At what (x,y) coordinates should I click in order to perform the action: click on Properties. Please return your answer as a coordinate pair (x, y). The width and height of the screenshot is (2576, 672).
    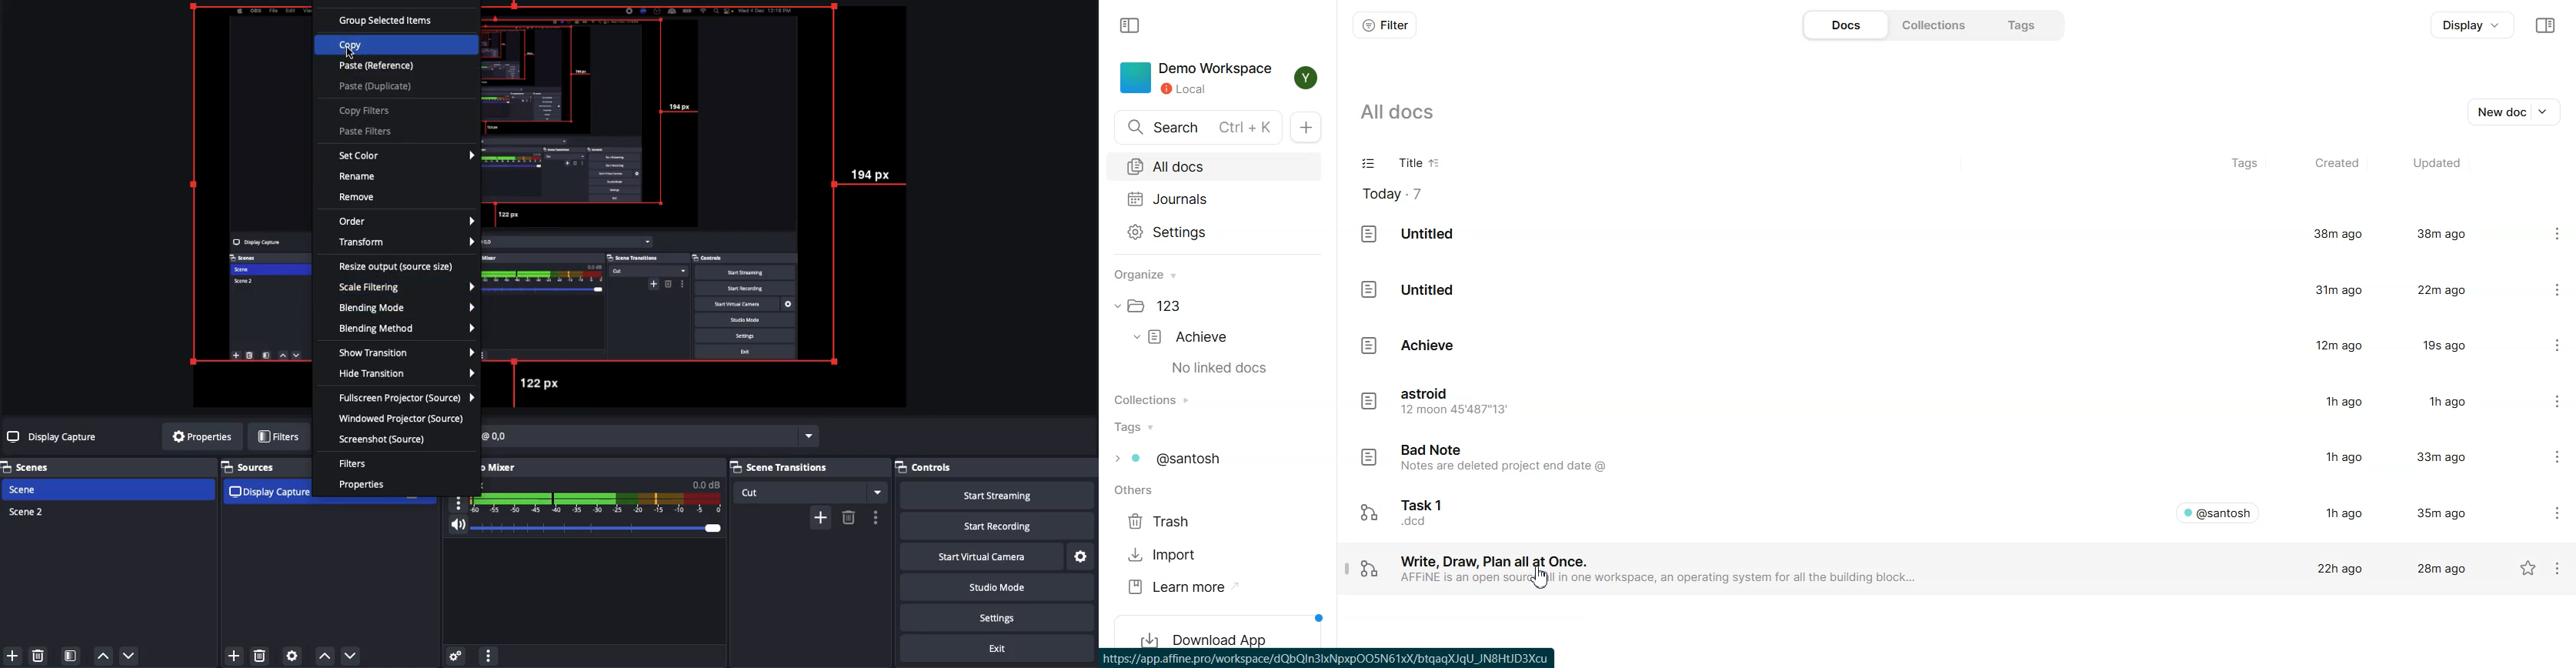
    Looking at the image, I should click on (365, 485).